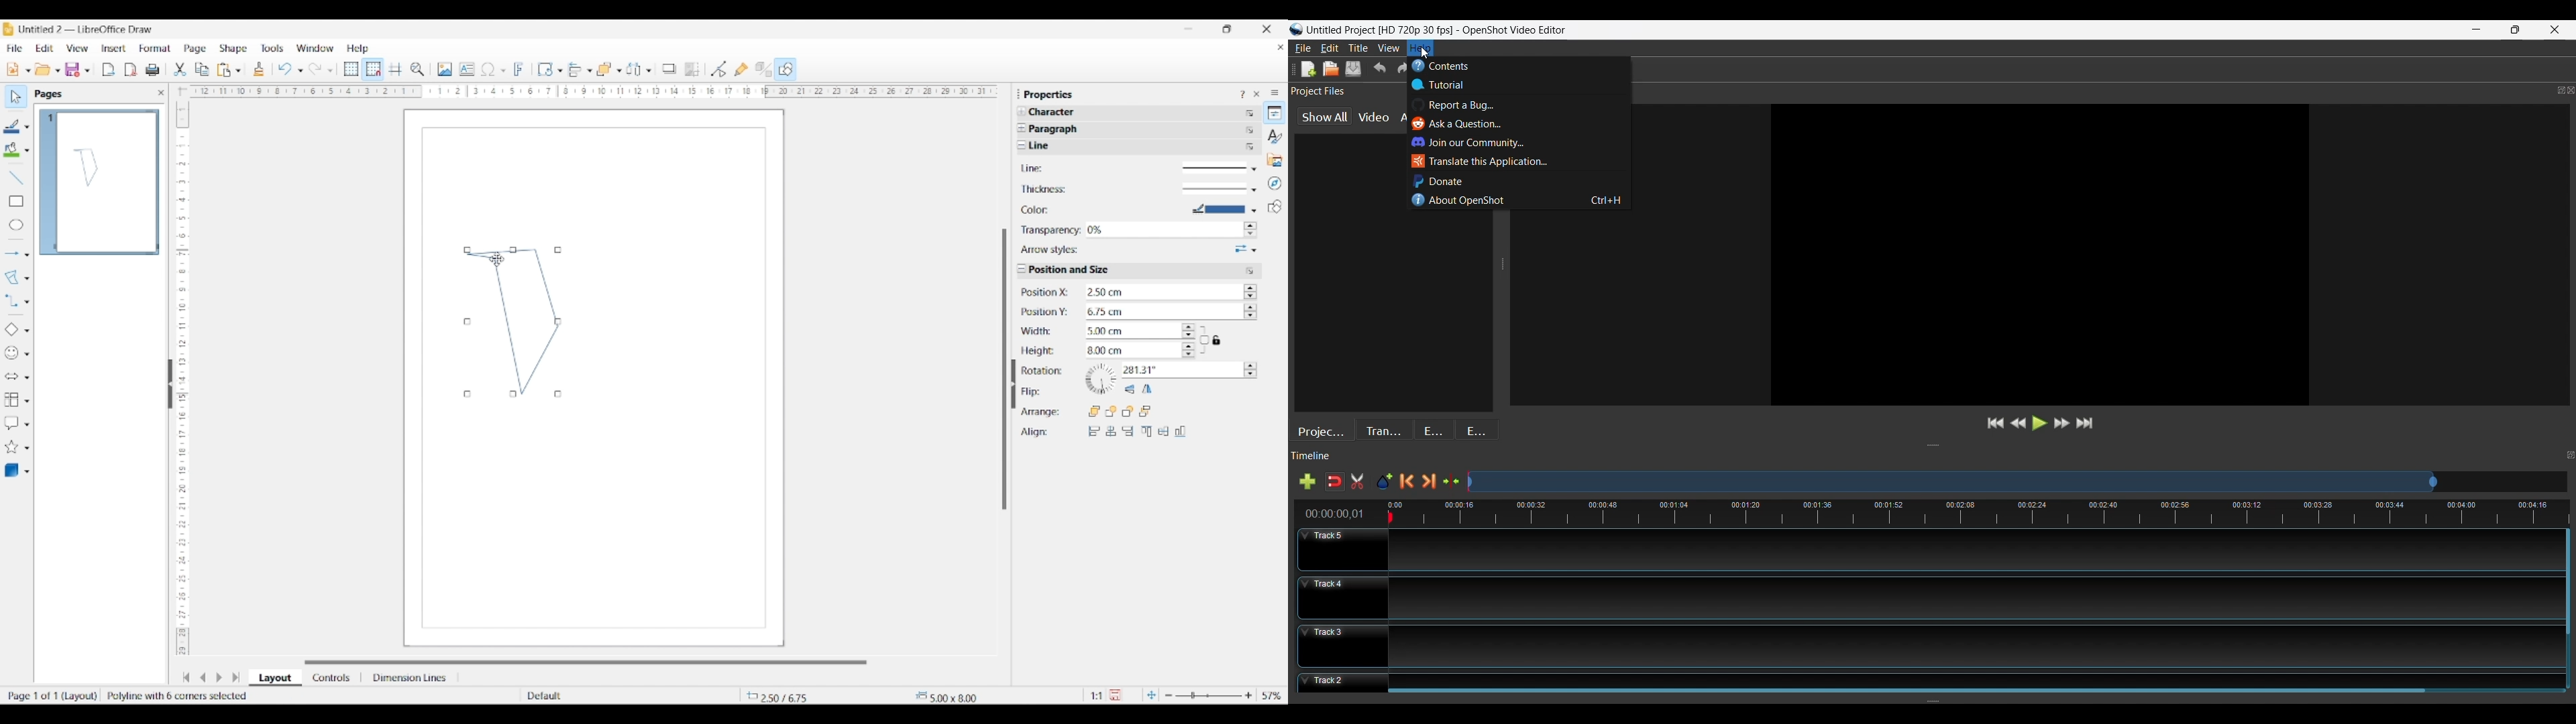 The image size is (2576, 728). Describe the element at coordinates (1275, 160) in the screenshot. I see `Gallery` at that location.